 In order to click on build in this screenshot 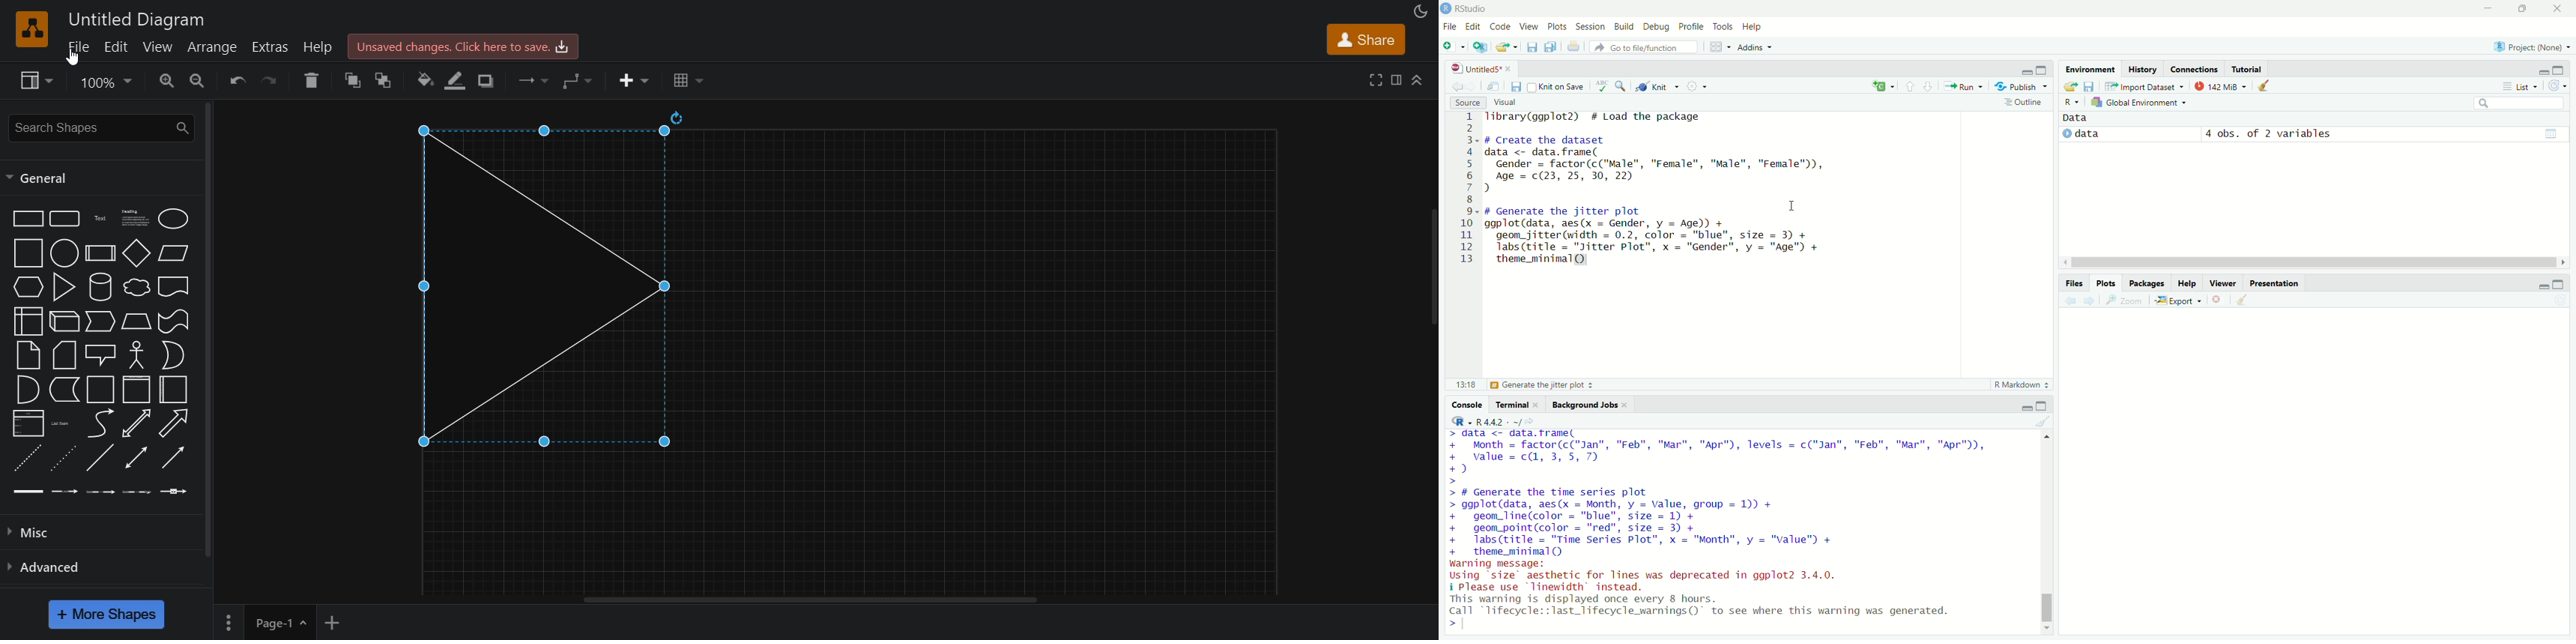, I will do `click(1623, 25)`.